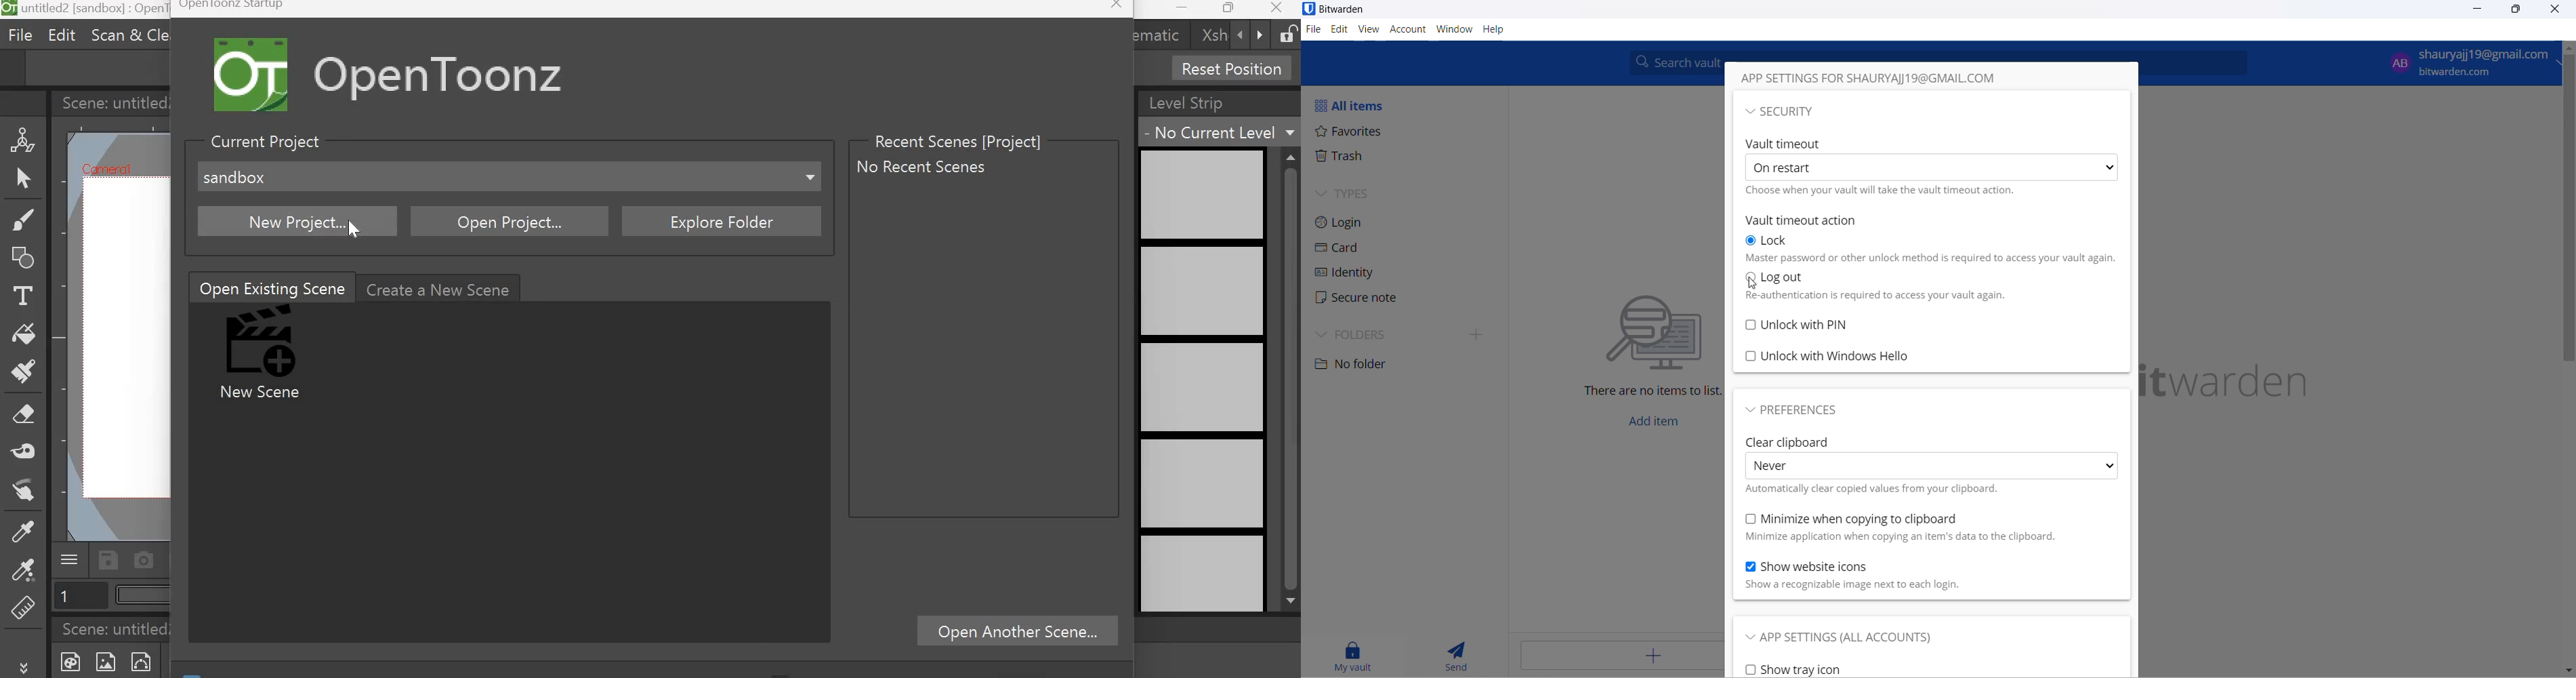 The width and height of the screenshot is (2576, 700). I want to click on Secure note, so click(1357, 296).